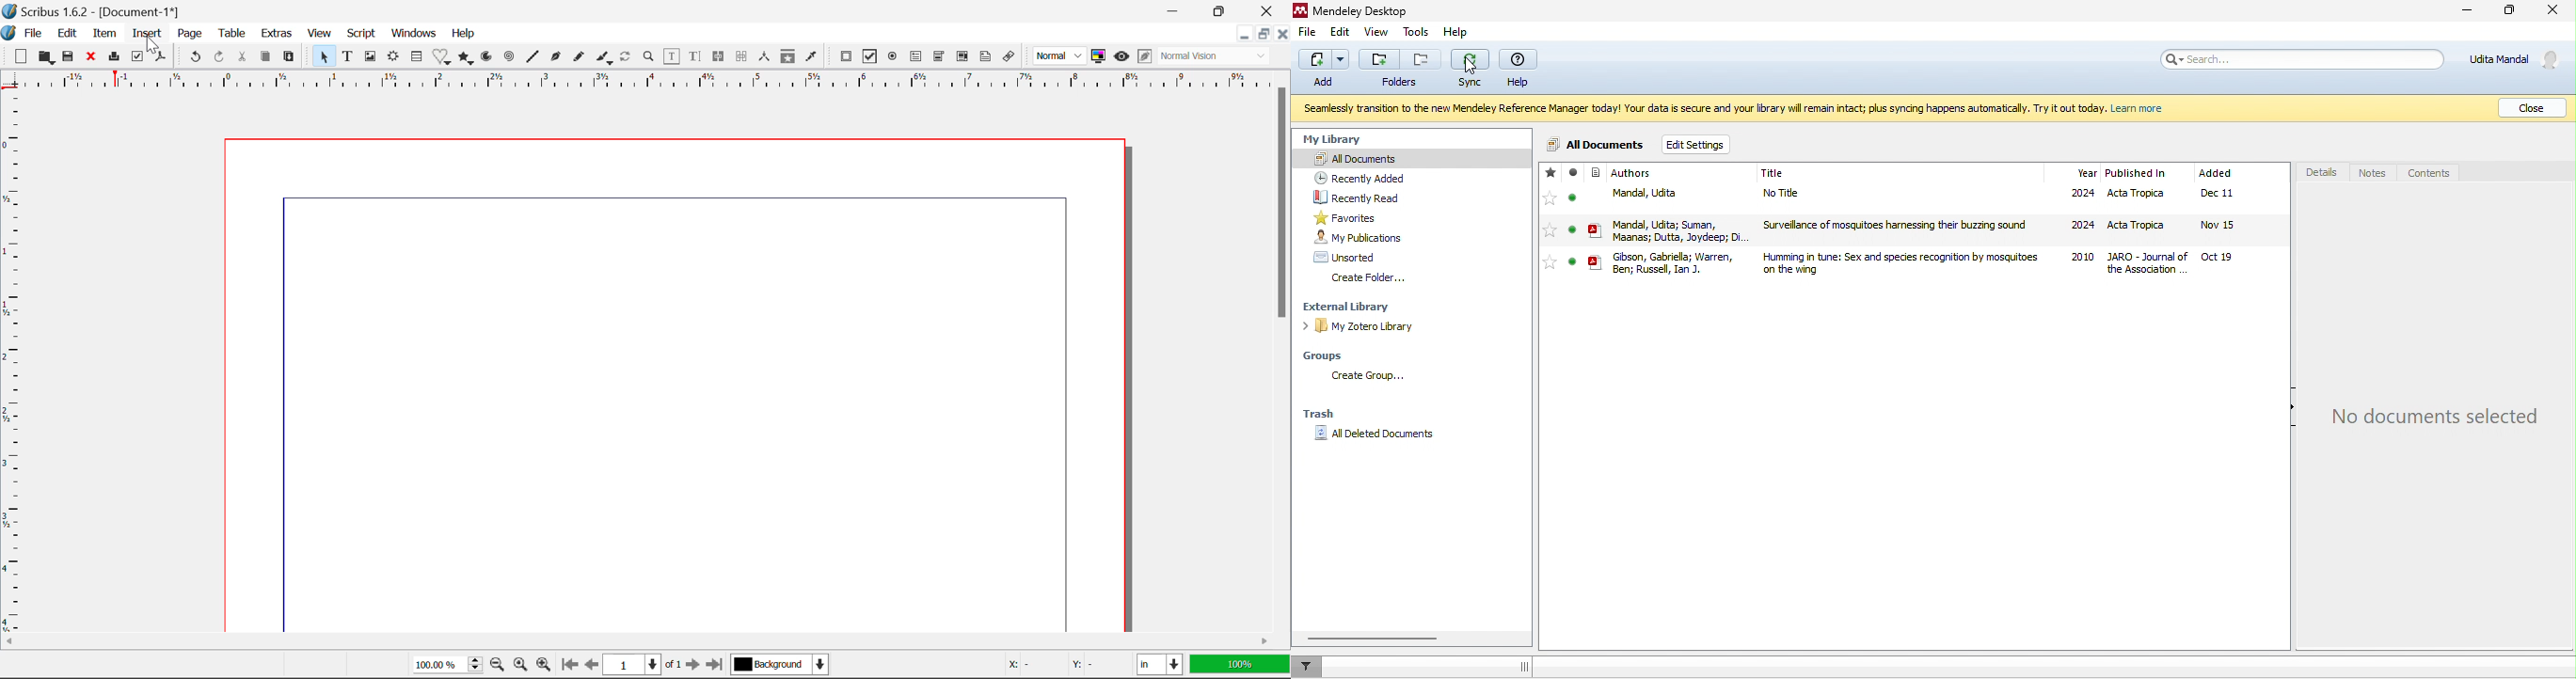 The image size is (2576, 700). What do you see at coordinates (812, 56) in the screenshot?
I see `Eyedropper` at bounding box center [812, 56].